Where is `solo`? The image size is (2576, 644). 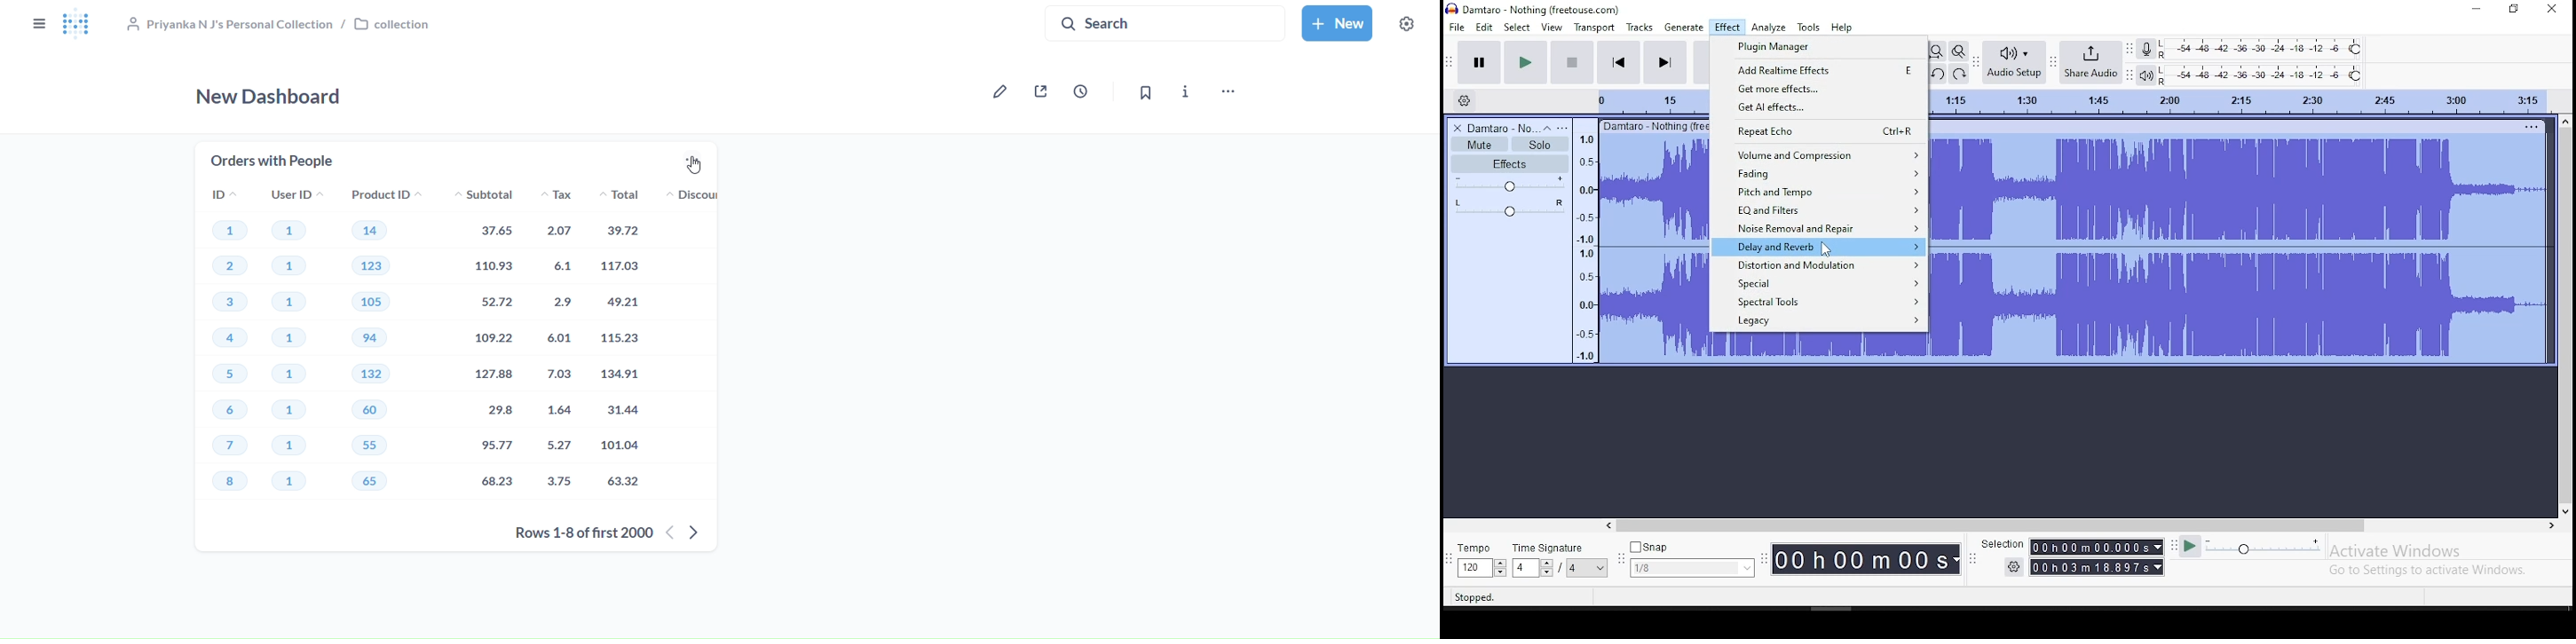 solo is located at coordinates (1540, 145).